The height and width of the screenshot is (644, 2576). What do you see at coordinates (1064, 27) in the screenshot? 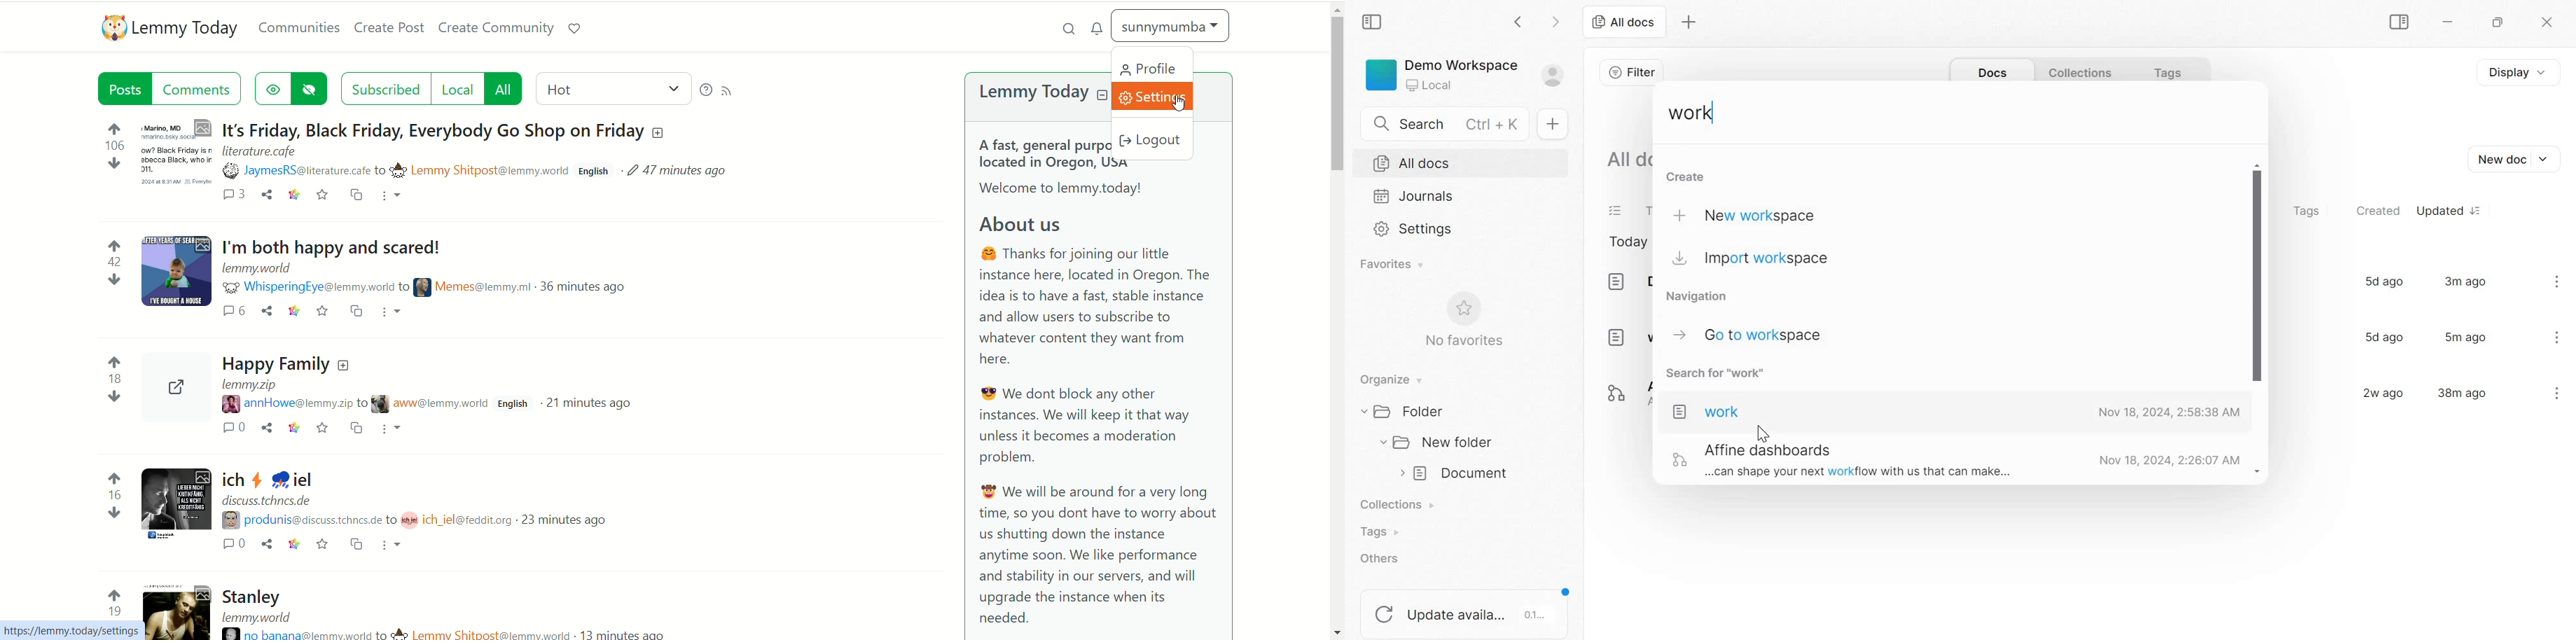
I see `search` at bounding box center [1064, 27].